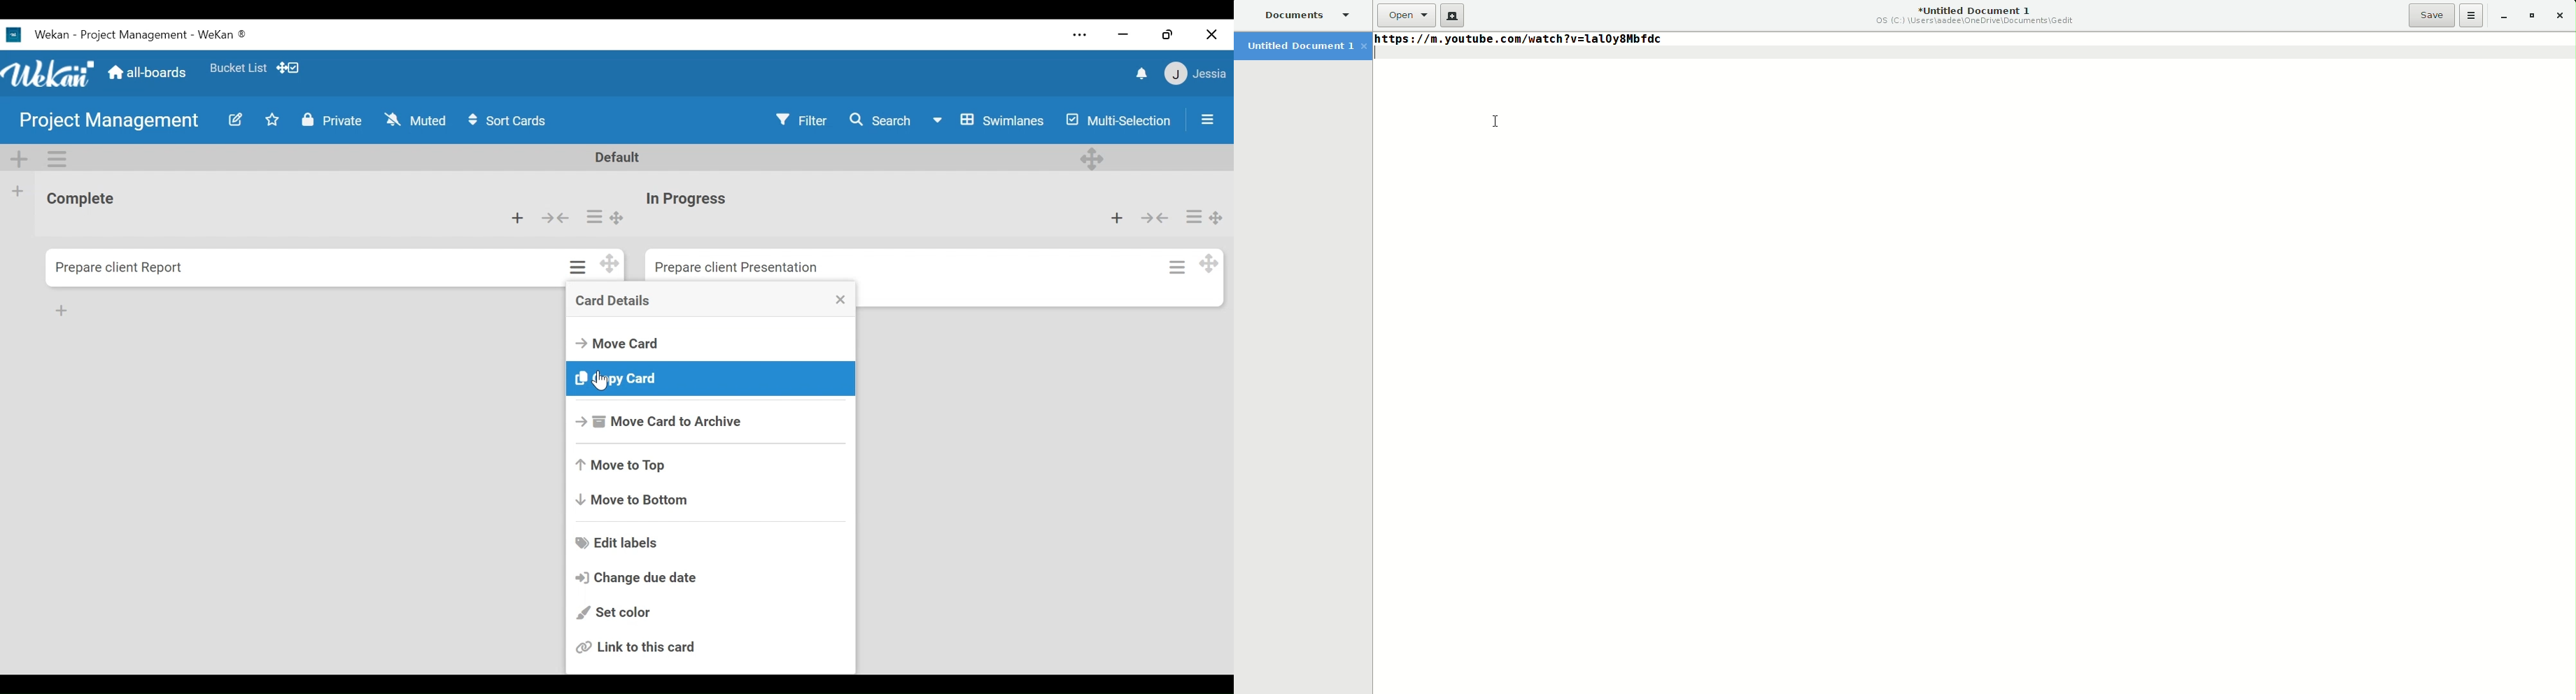 This screenshot has width=2576, height=700. I want to click on Sort Cards, so click(507, 120).